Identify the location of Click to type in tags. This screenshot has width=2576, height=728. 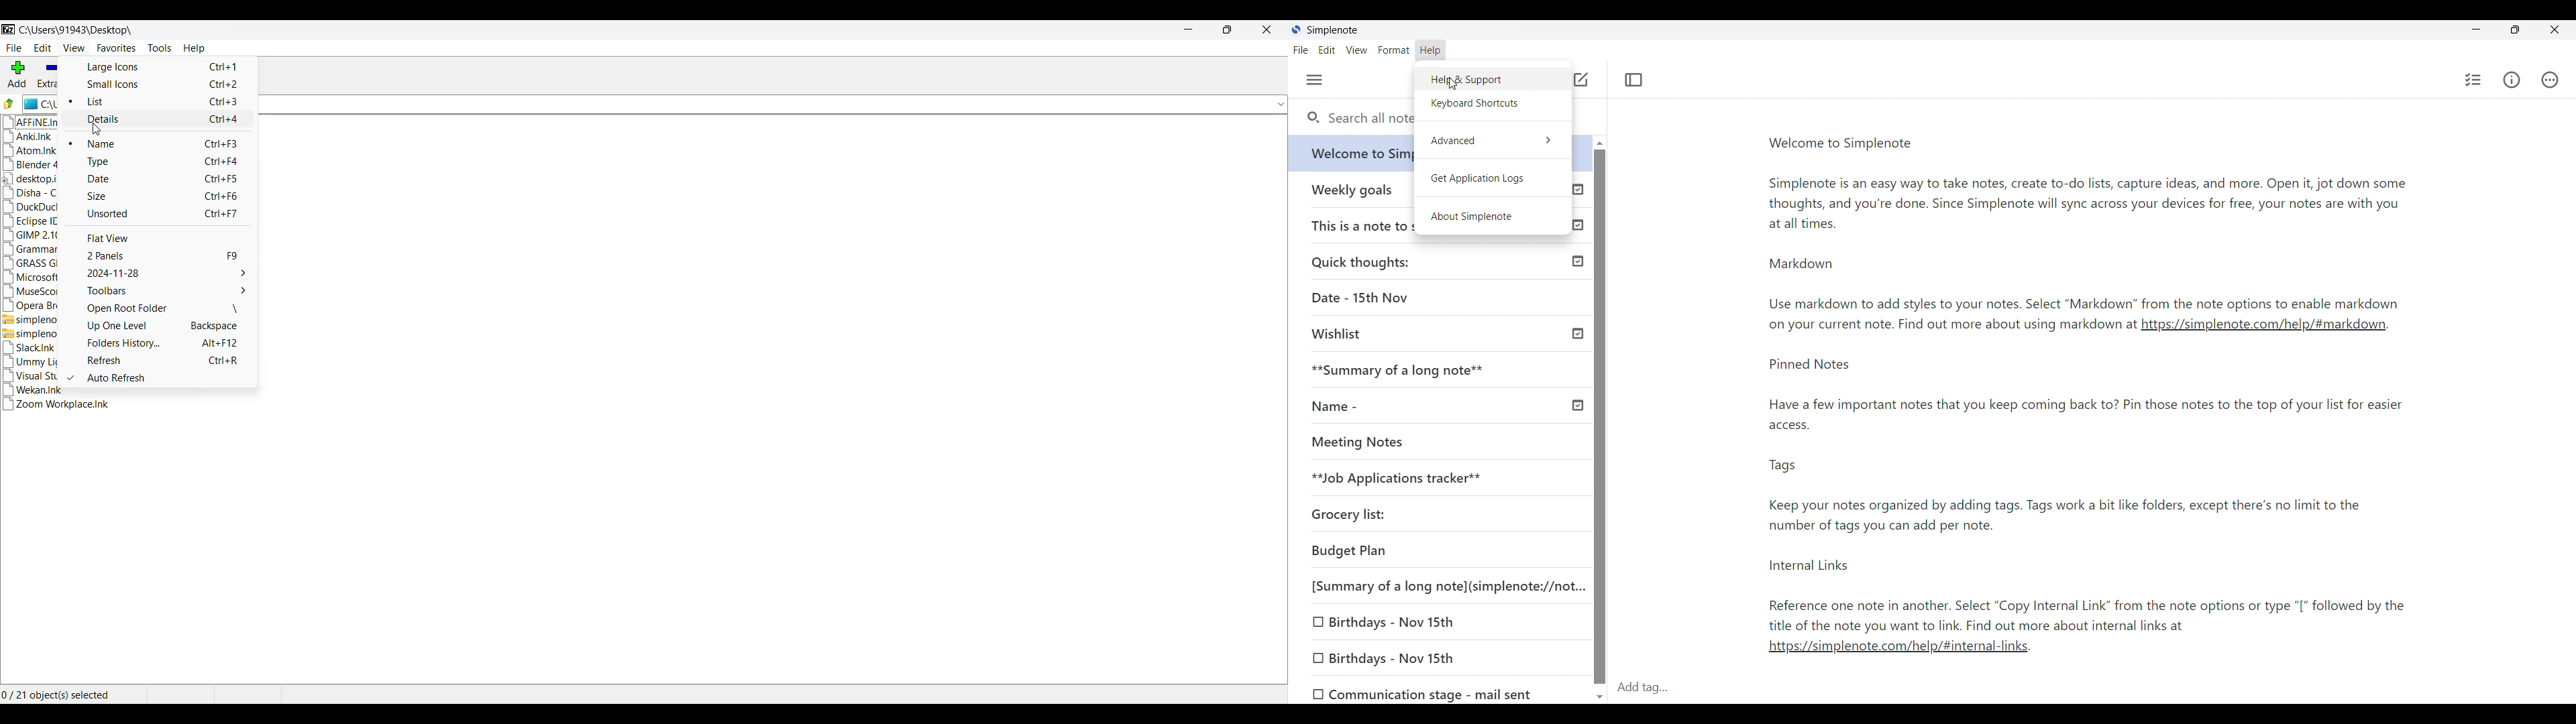
(2094, 688).